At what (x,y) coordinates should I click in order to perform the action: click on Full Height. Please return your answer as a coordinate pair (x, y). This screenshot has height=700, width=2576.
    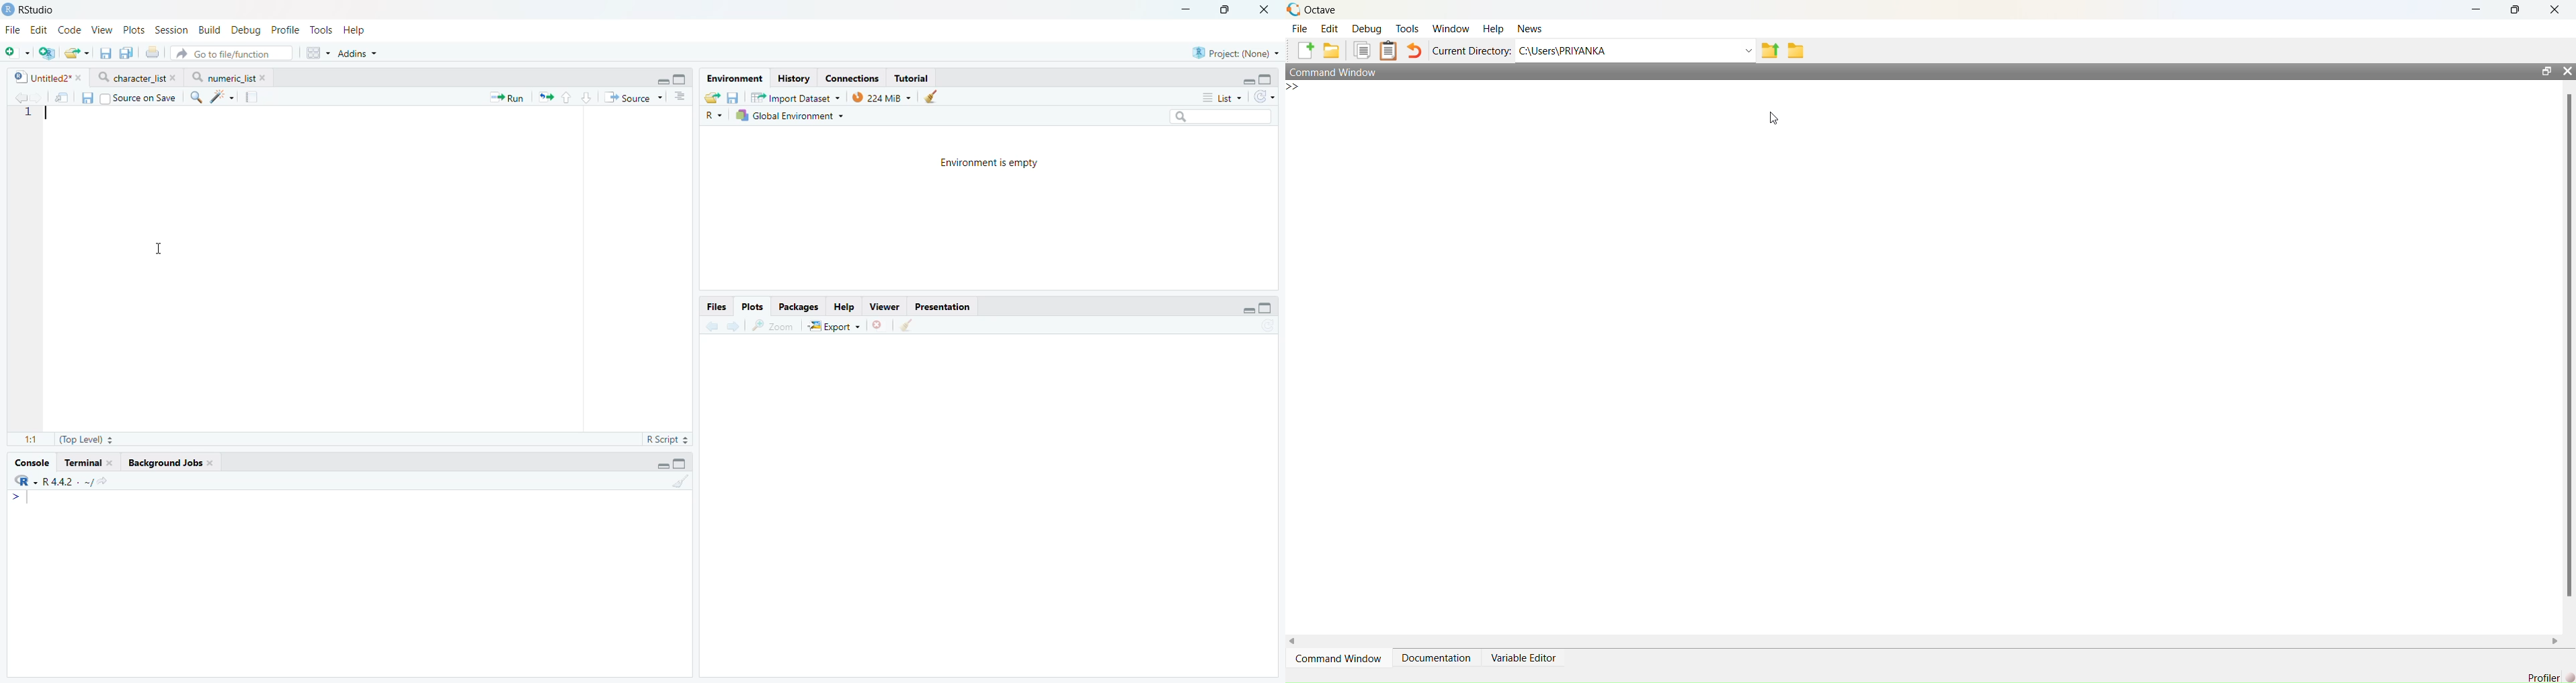
    Looking at the image, I should click on (1267, 77).